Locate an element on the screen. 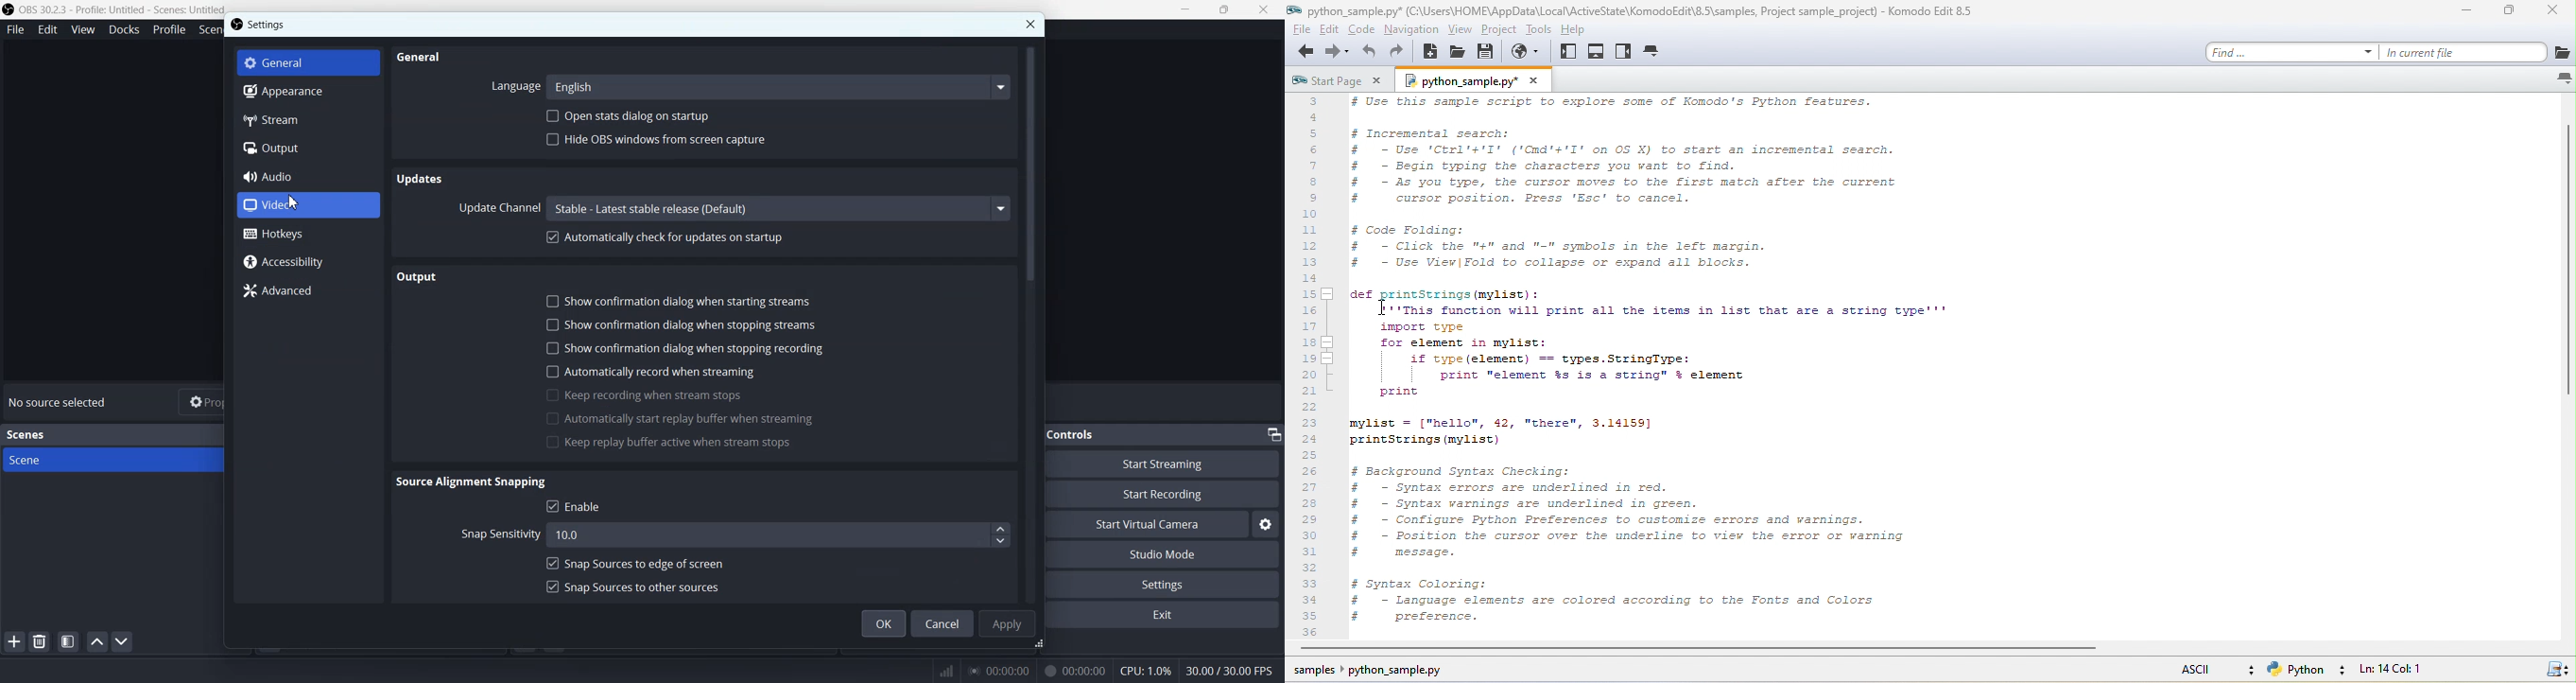 This screenshot has height=700, width=2576. Hide OBS windows from screen capture is located at coordinates (685, 139).